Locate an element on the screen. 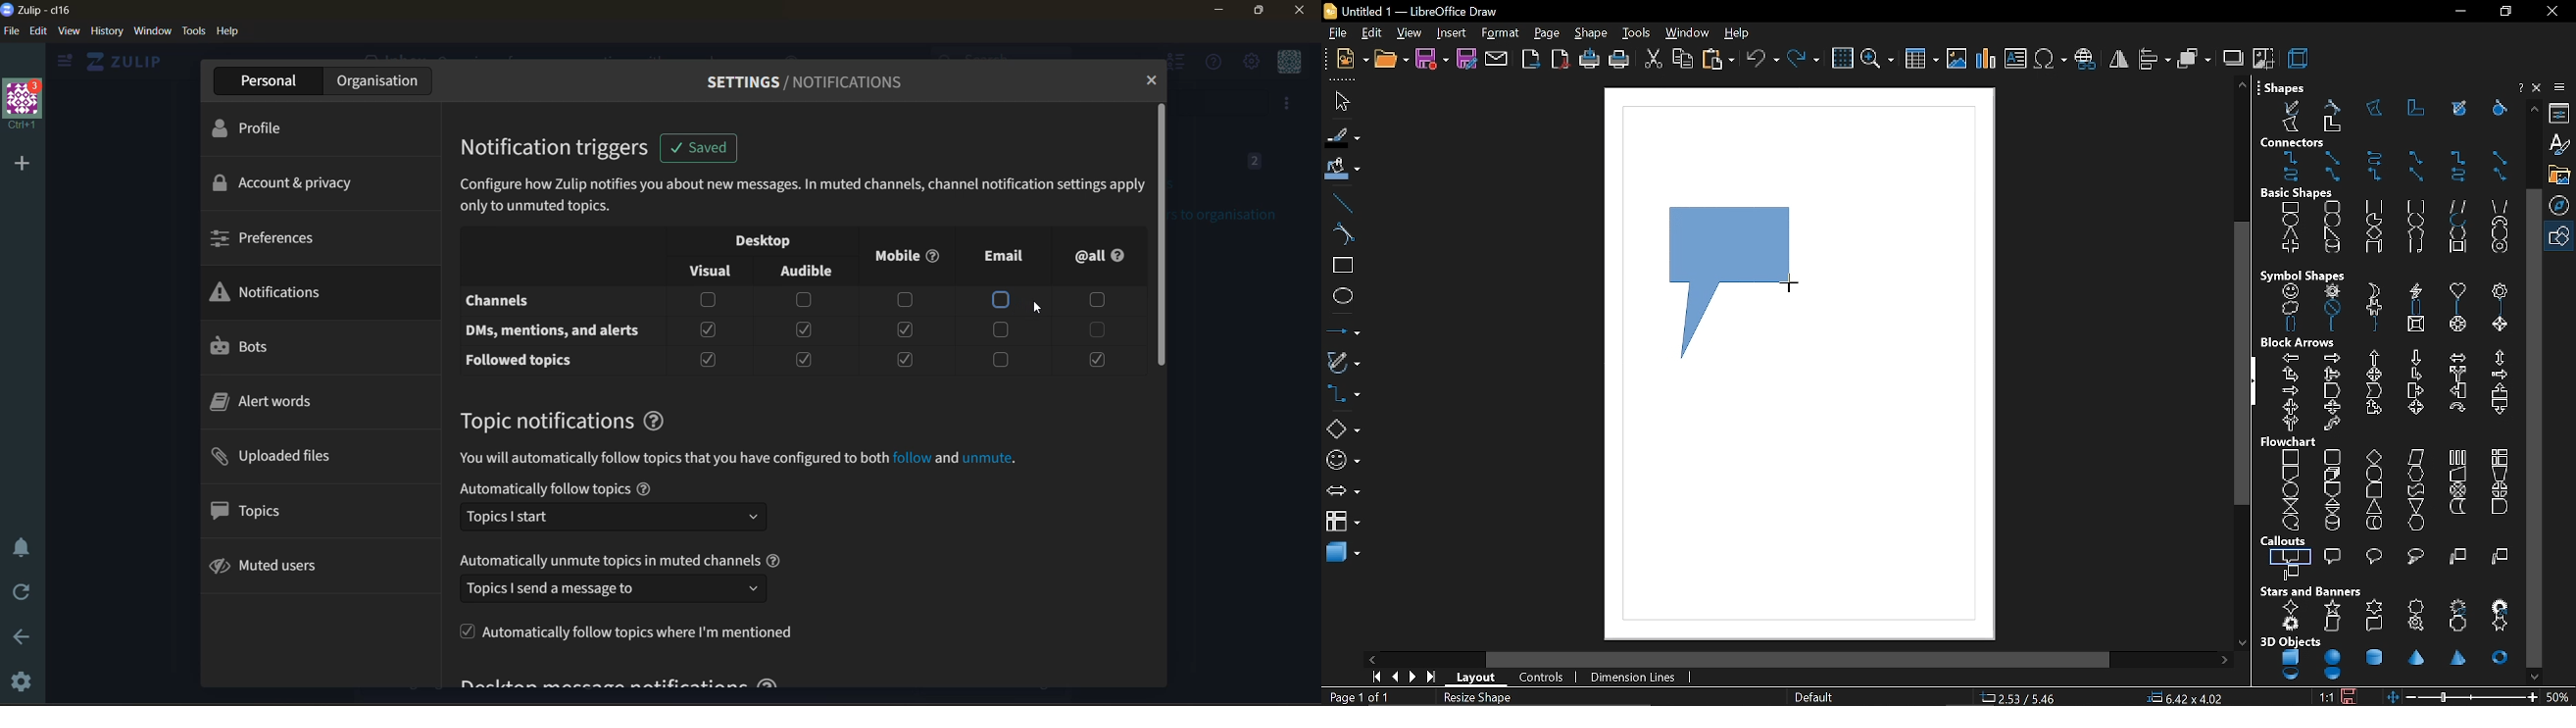 Image resolution: width=2576 pixels, height=728 pixels. cloud is located at coordinates (2286, 307).